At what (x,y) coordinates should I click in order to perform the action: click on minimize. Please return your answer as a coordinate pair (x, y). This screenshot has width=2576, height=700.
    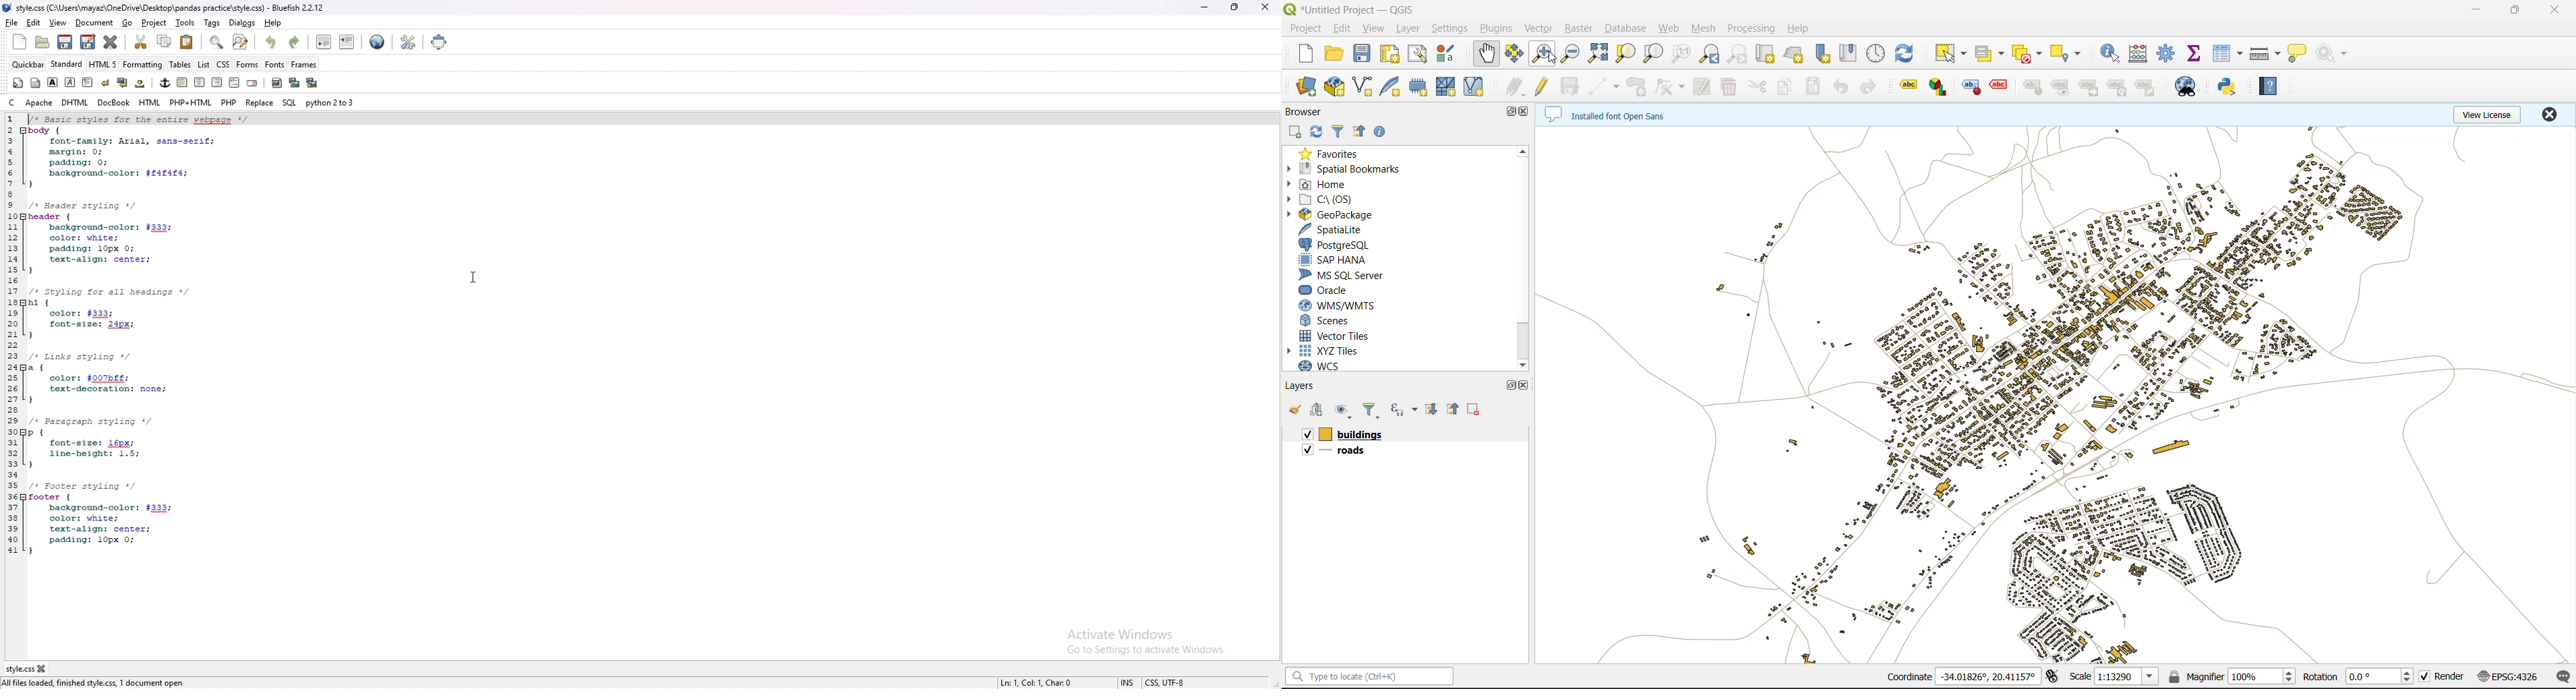
    Looking at the image, I should click on (1206, 7).